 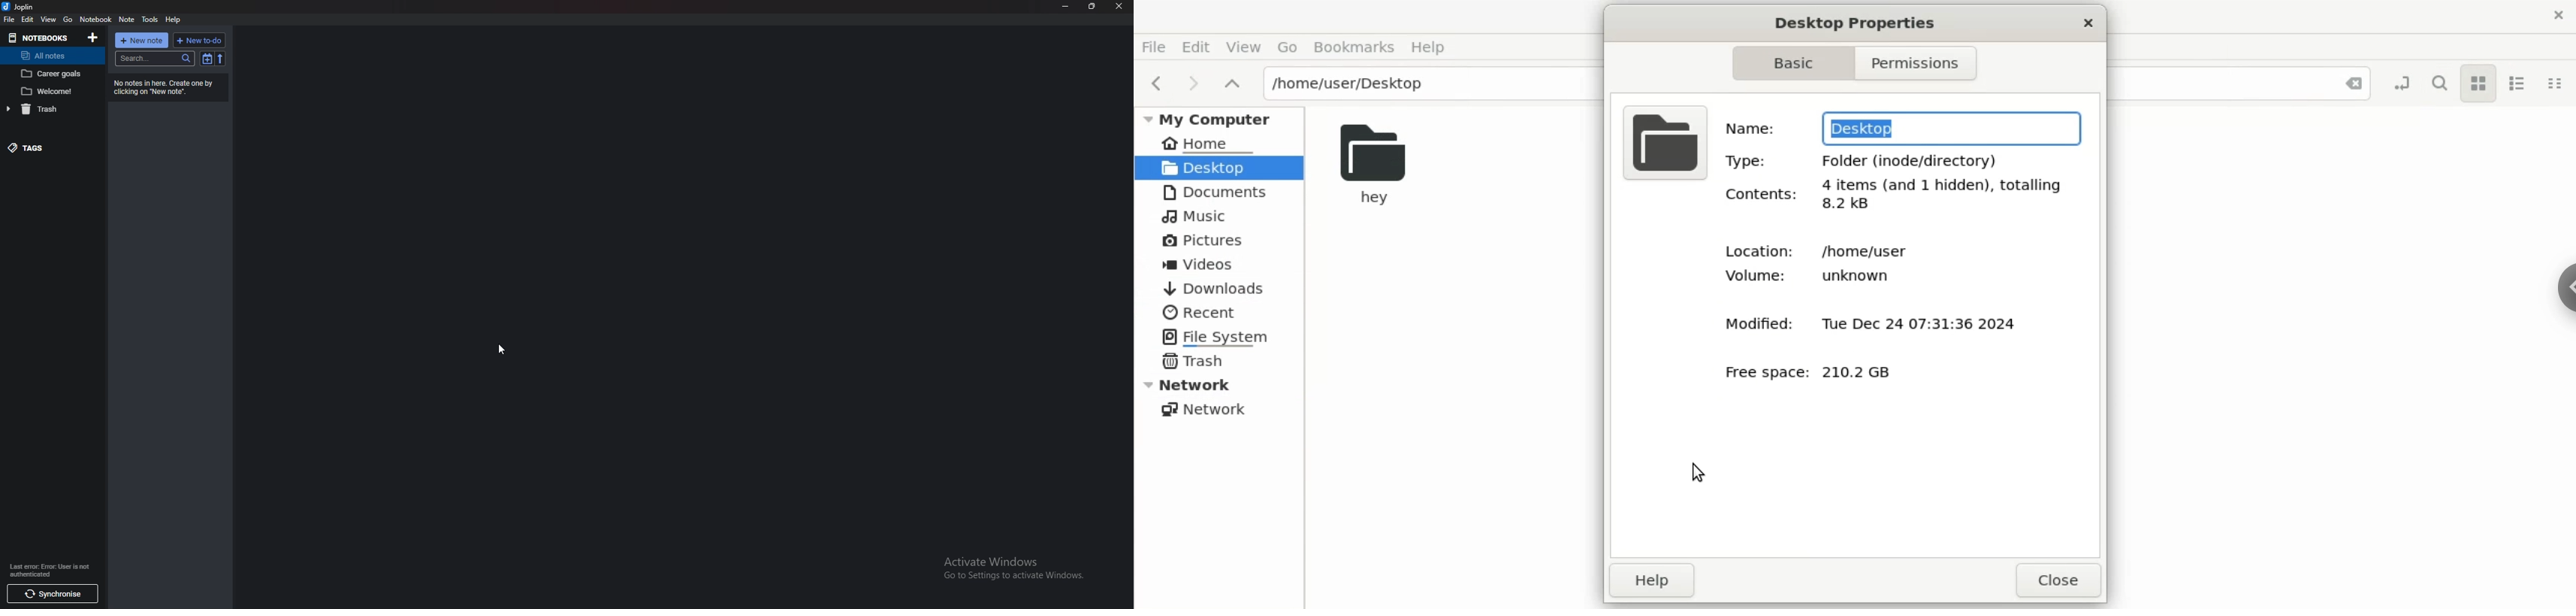 What do you see at coordinates (164, 86) in the screenshot?
I see `info` at bounding box center [164, 86].